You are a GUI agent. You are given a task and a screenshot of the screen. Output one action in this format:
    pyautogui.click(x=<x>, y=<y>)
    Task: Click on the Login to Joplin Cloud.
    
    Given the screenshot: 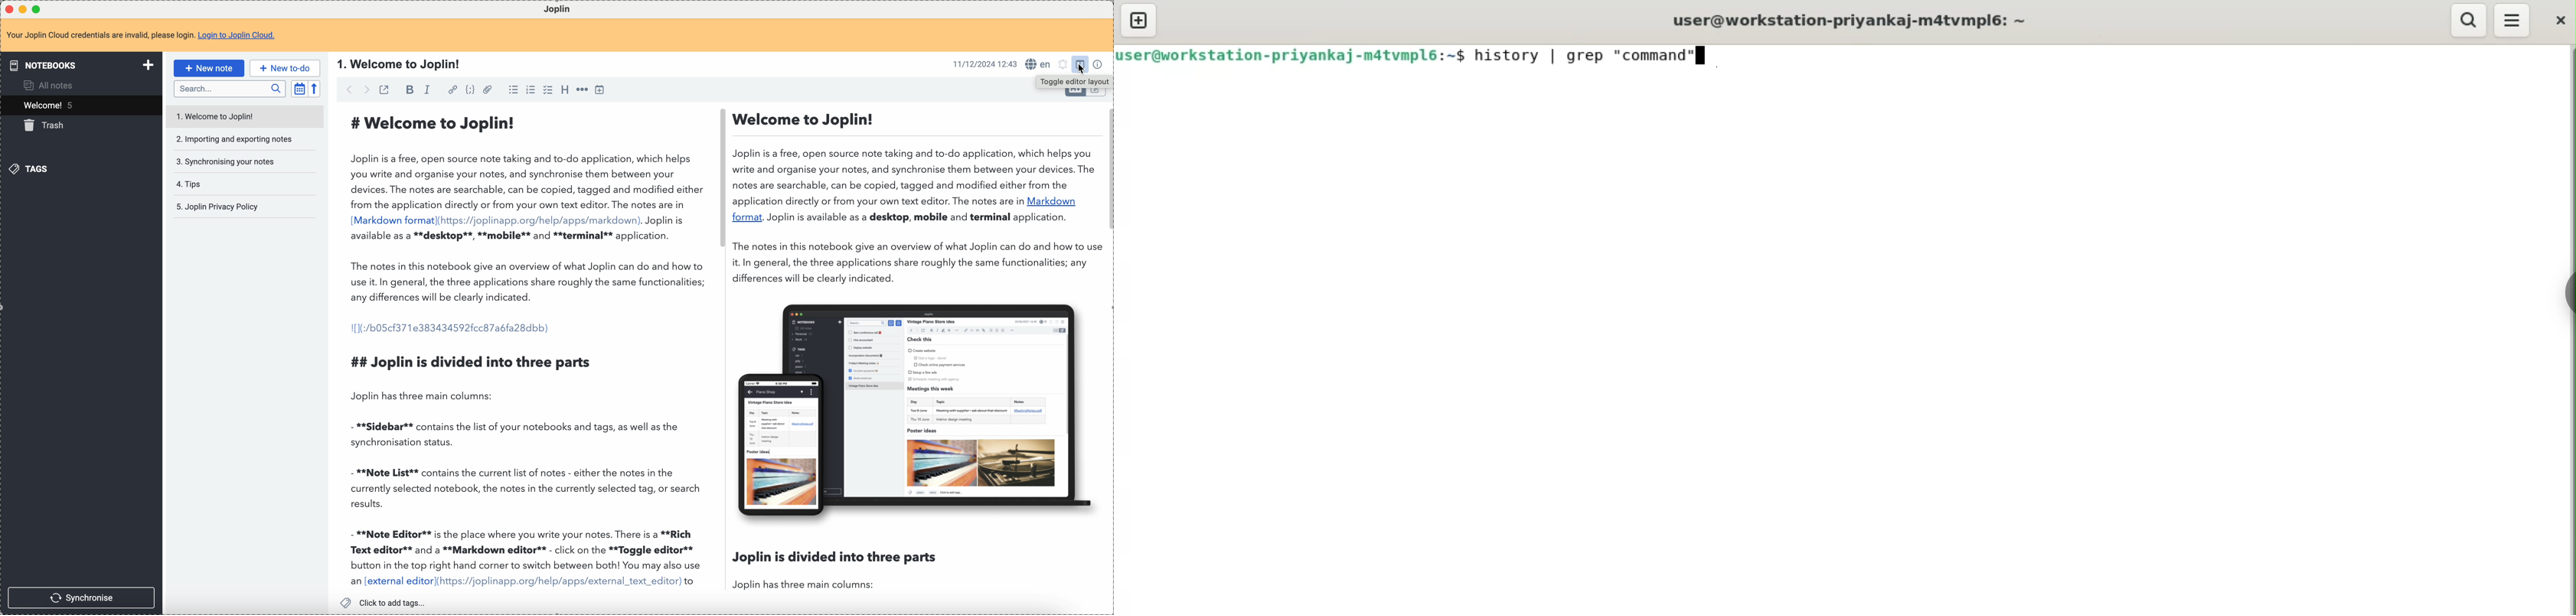 What is the action you would take?
    pyautogui.click(x=238, y=35)
    